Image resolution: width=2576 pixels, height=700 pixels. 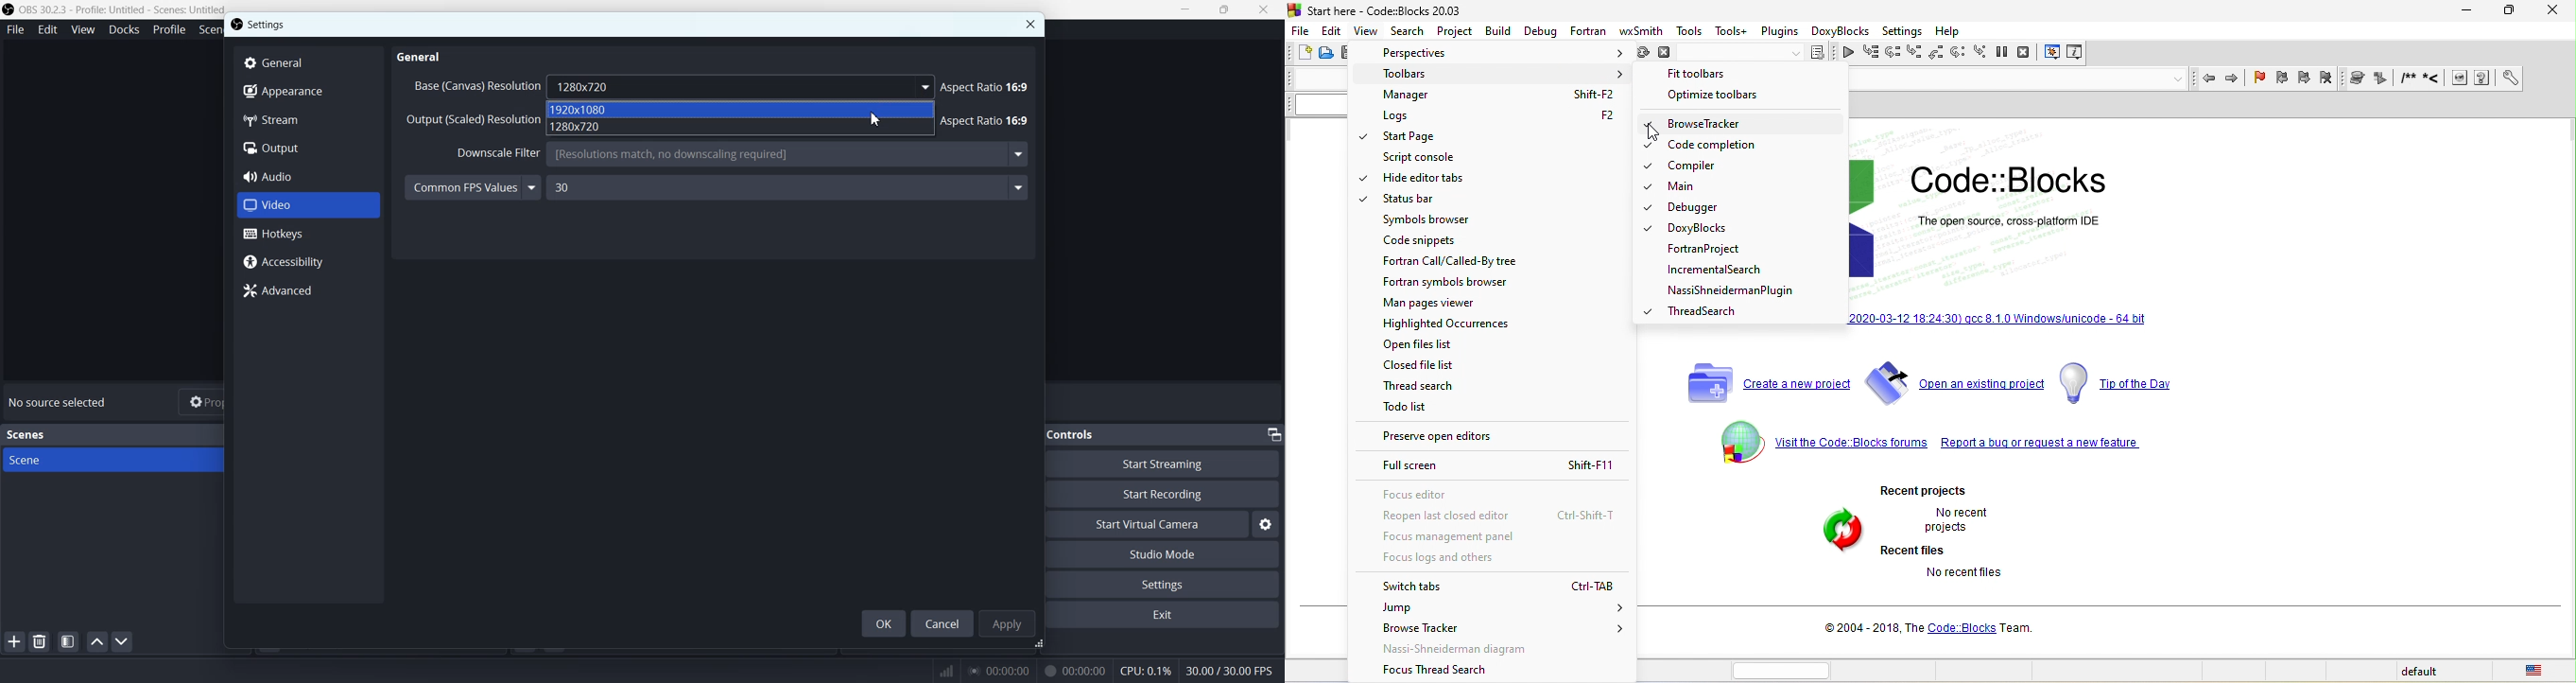 What do you see at coordinates (1185, 9) in the screenshot?
I see `Minimize` at bounding box center [1185, 9].